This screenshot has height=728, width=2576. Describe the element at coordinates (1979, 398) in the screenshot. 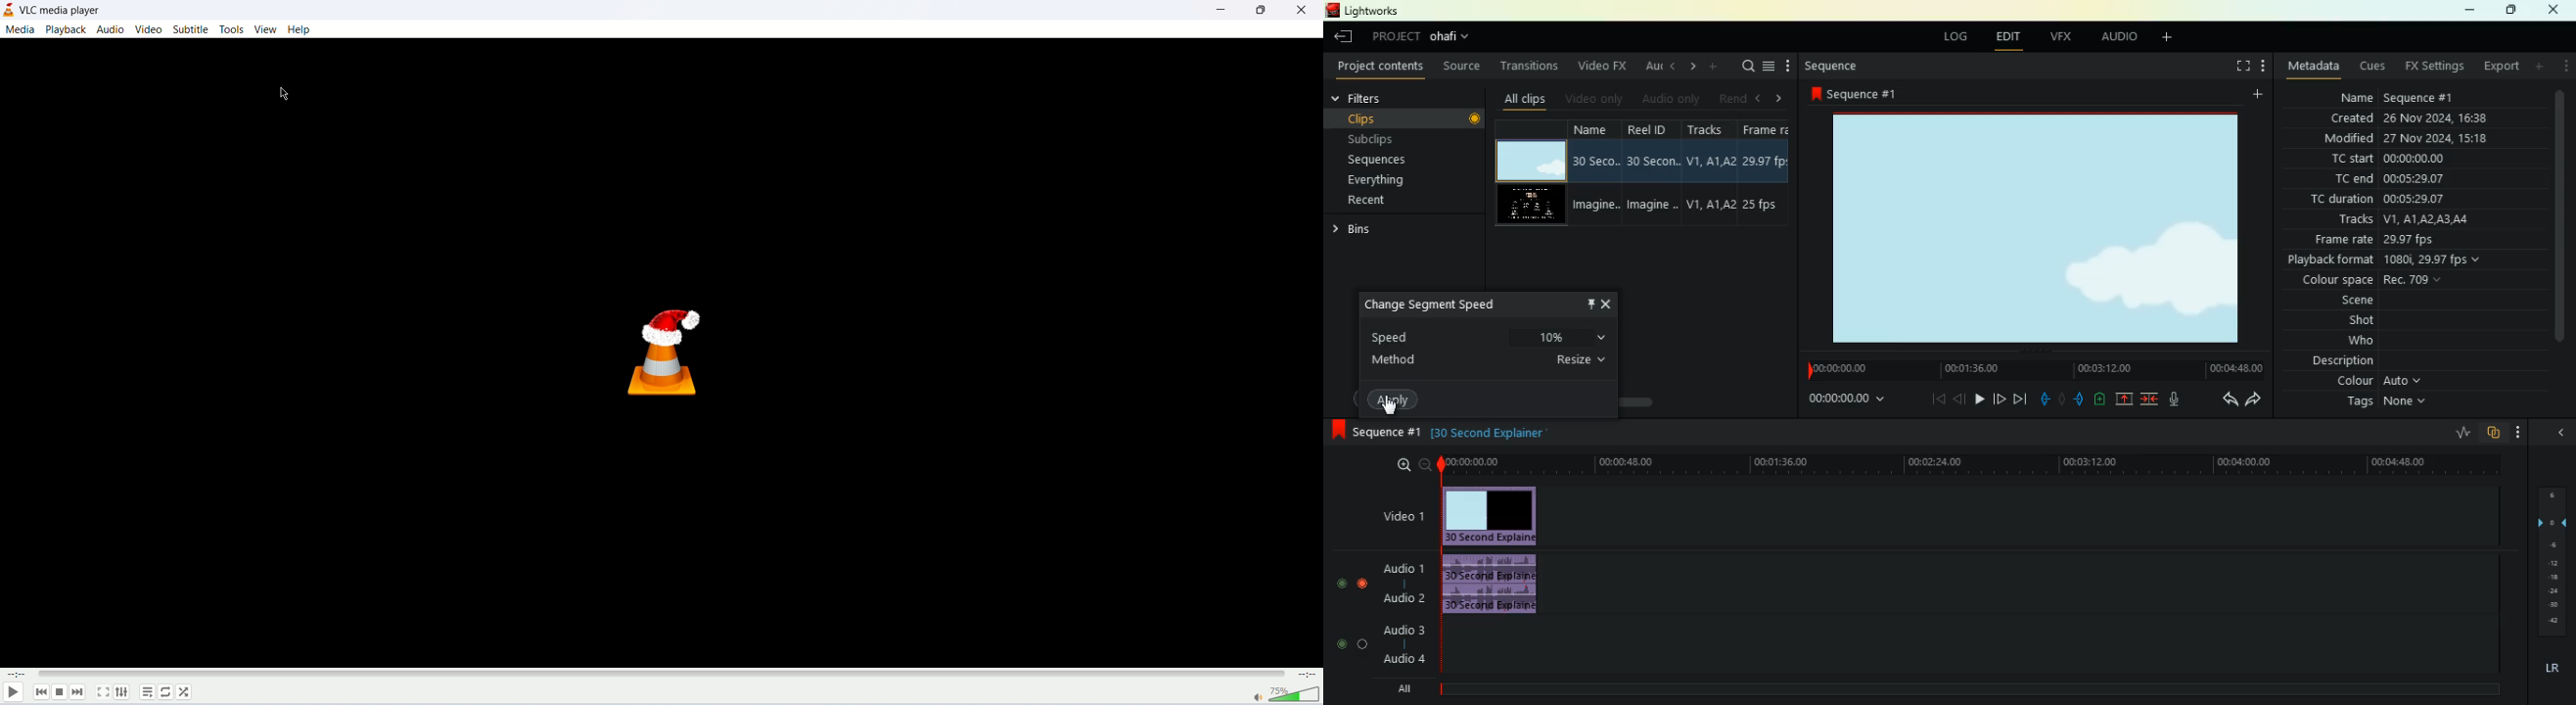

I see `play` at that location.